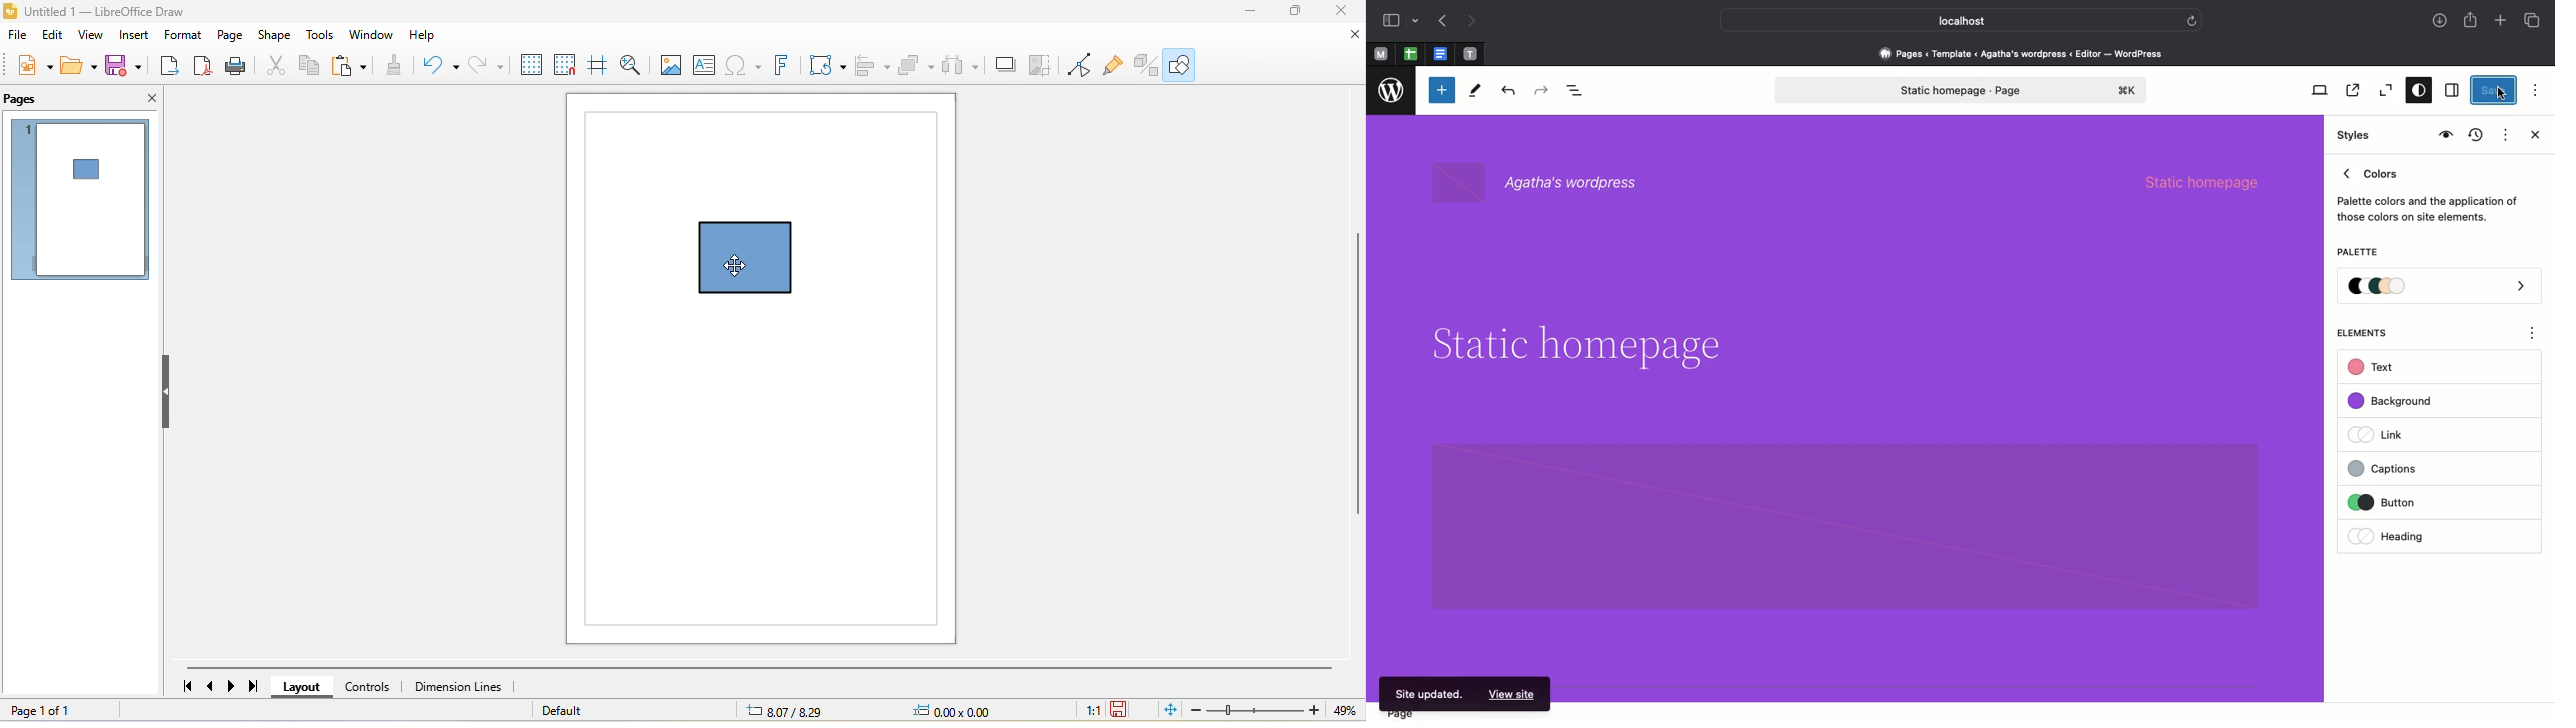  I want to click on Close, so click(2532, 136).